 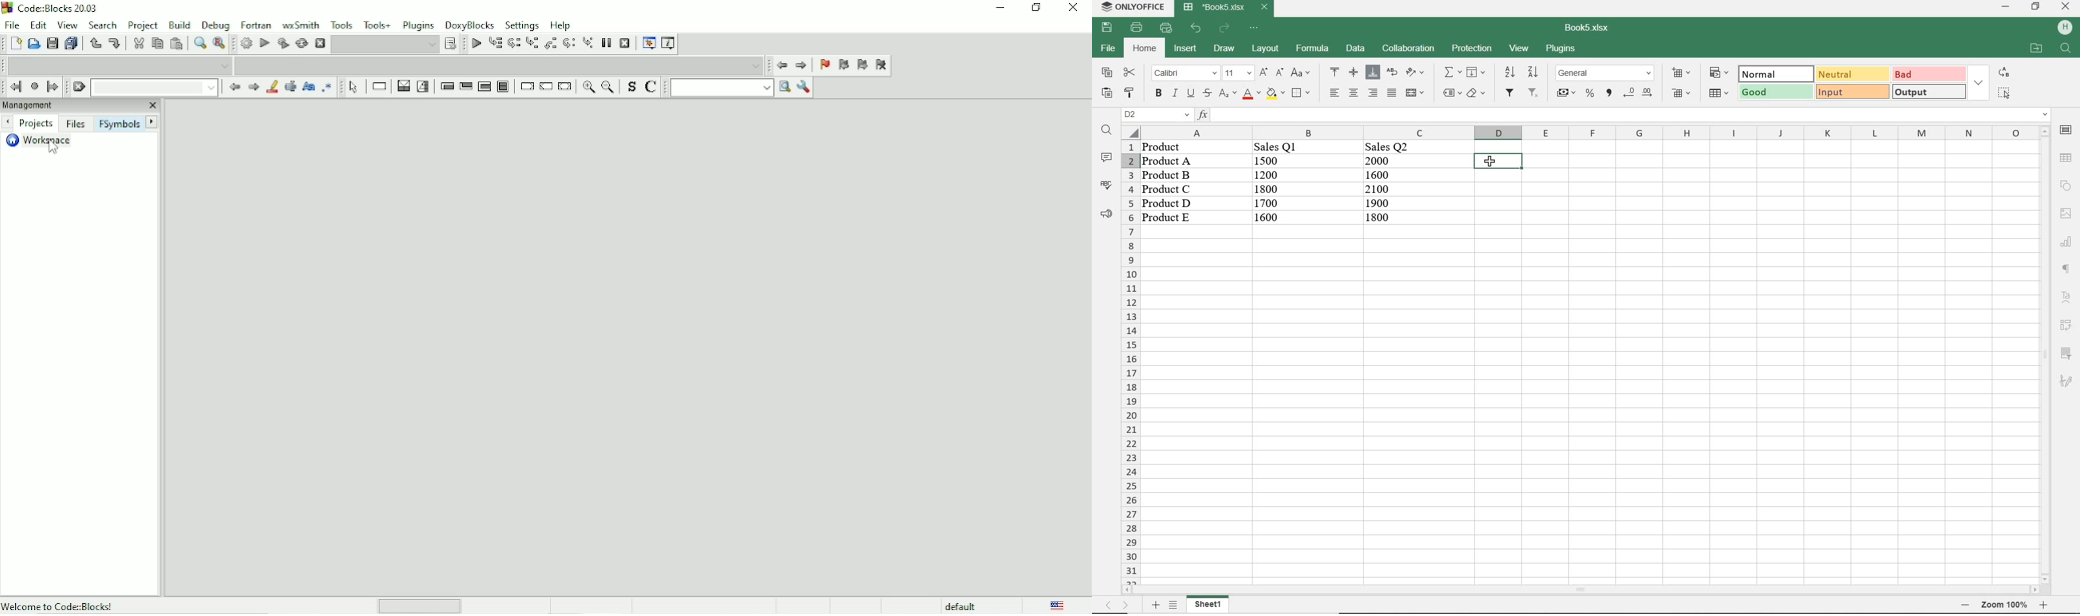 I want to click on file, so click(x=1110, y=47).